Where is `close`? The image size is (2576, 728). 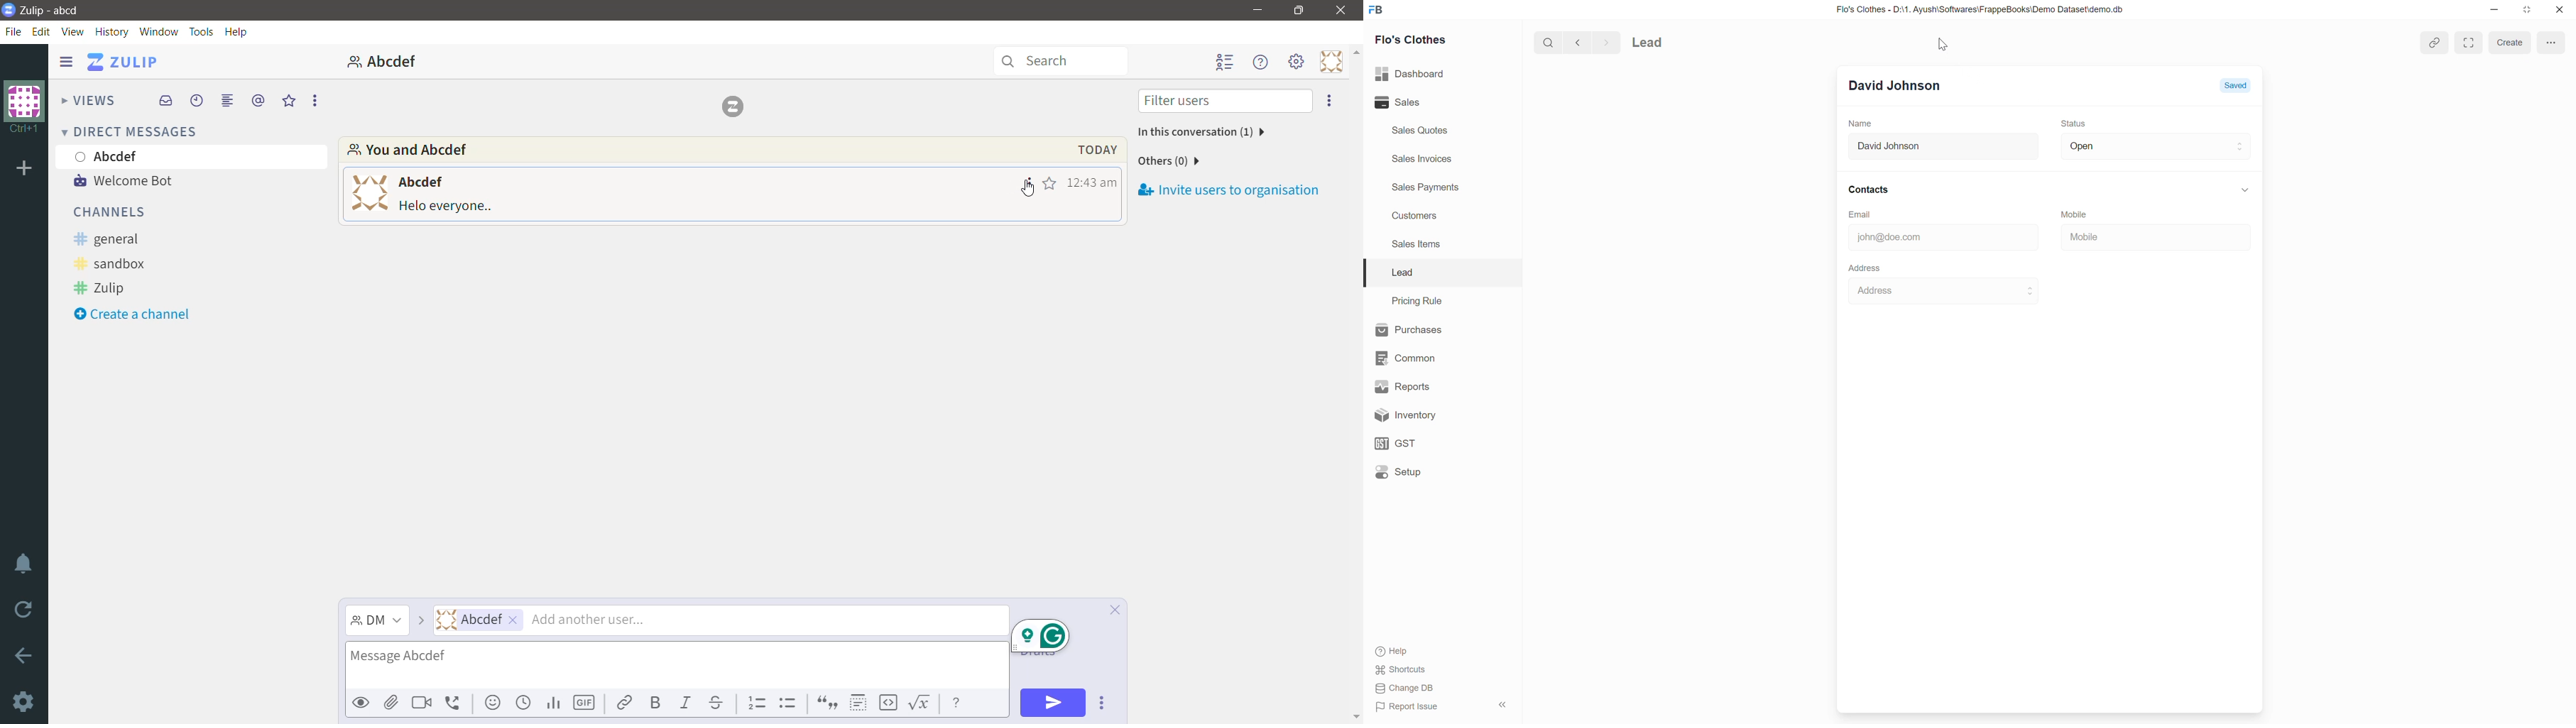
close is located at coordinates (2559, 10).